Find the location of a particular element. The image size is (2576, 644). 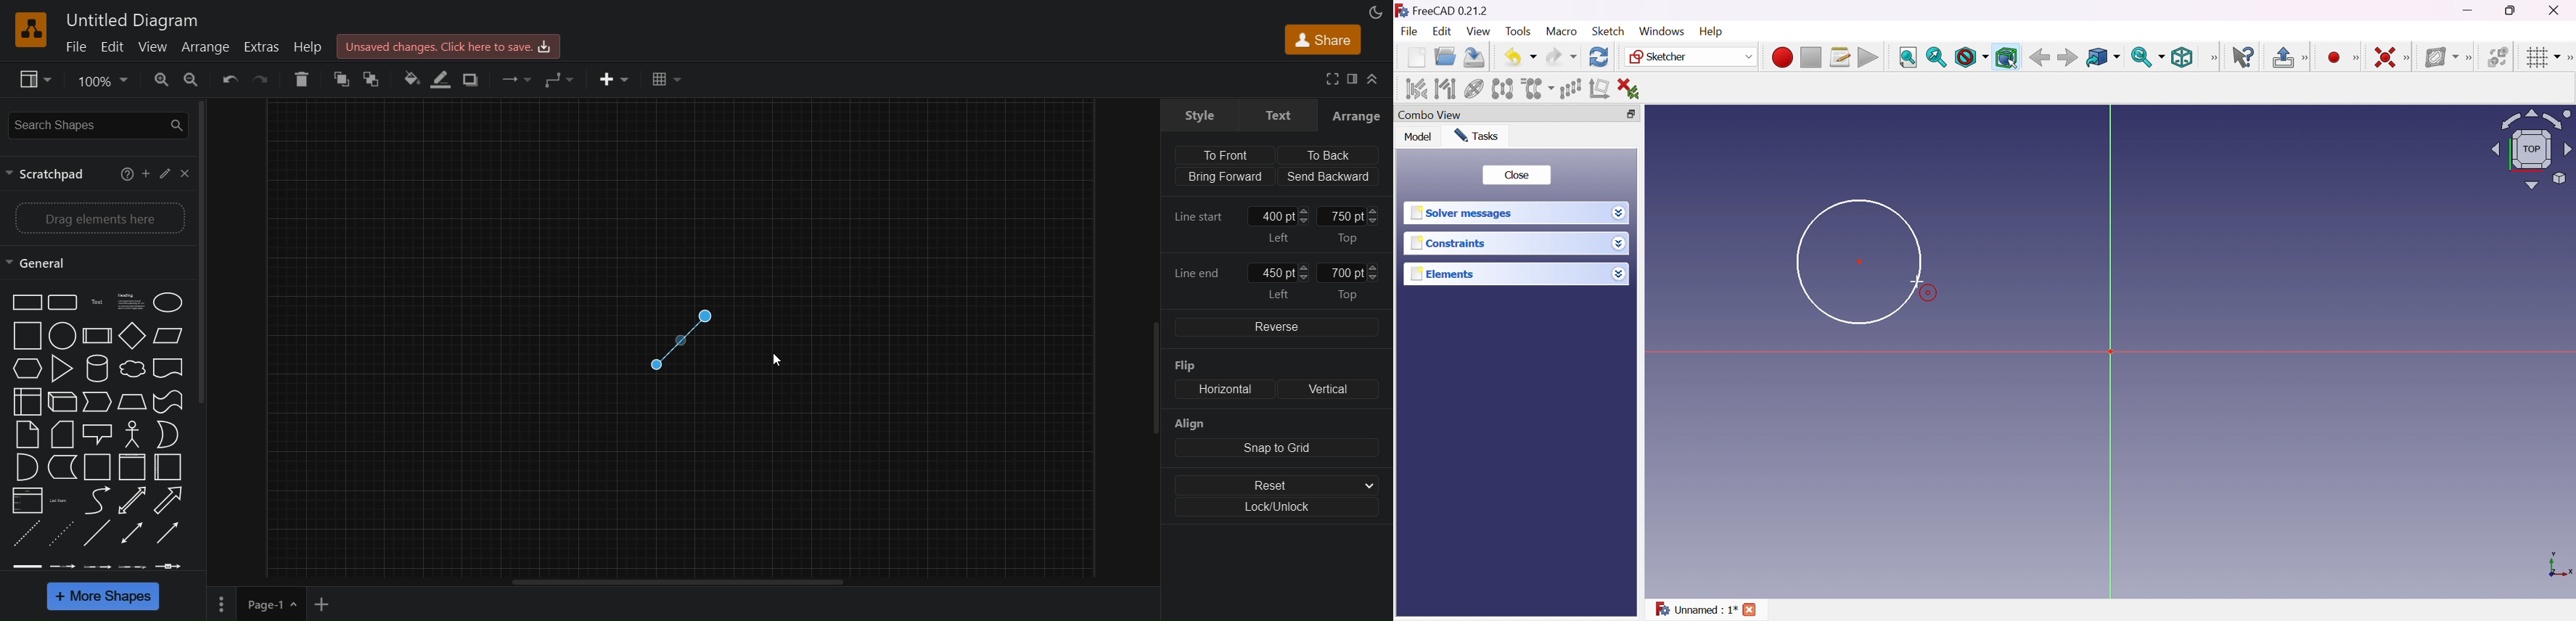

Circle is located at coordinates (62, 336).